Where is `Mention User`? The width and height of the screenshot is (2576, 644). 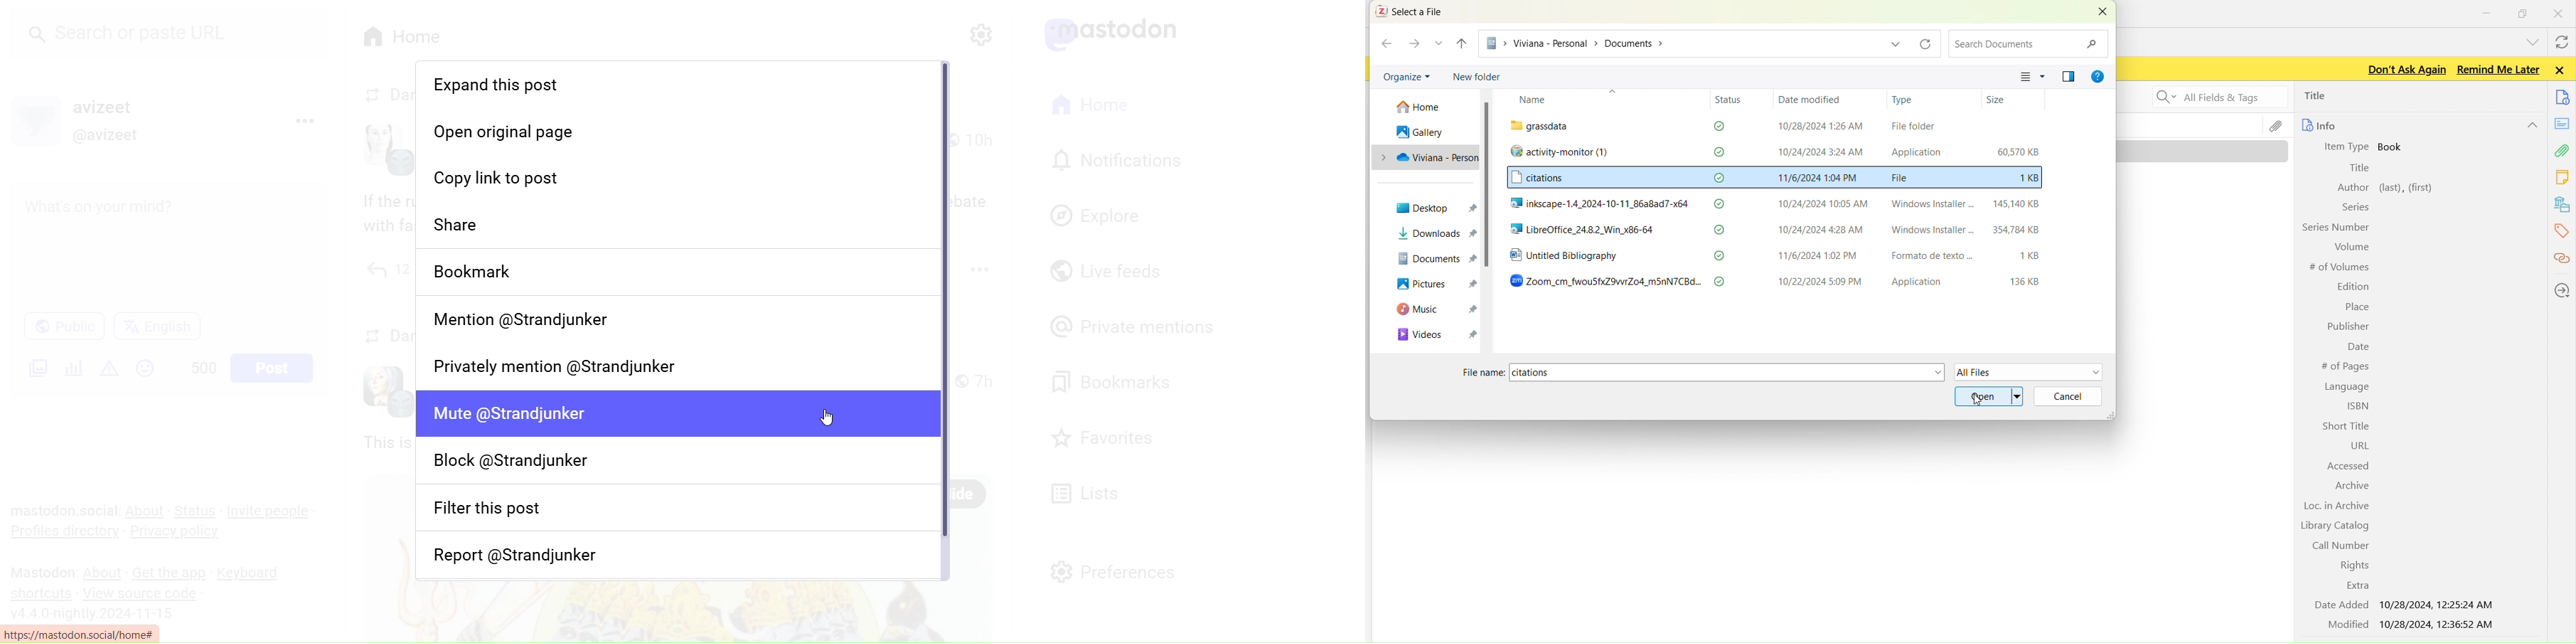 Mention User is located at coordinates (678, 317).